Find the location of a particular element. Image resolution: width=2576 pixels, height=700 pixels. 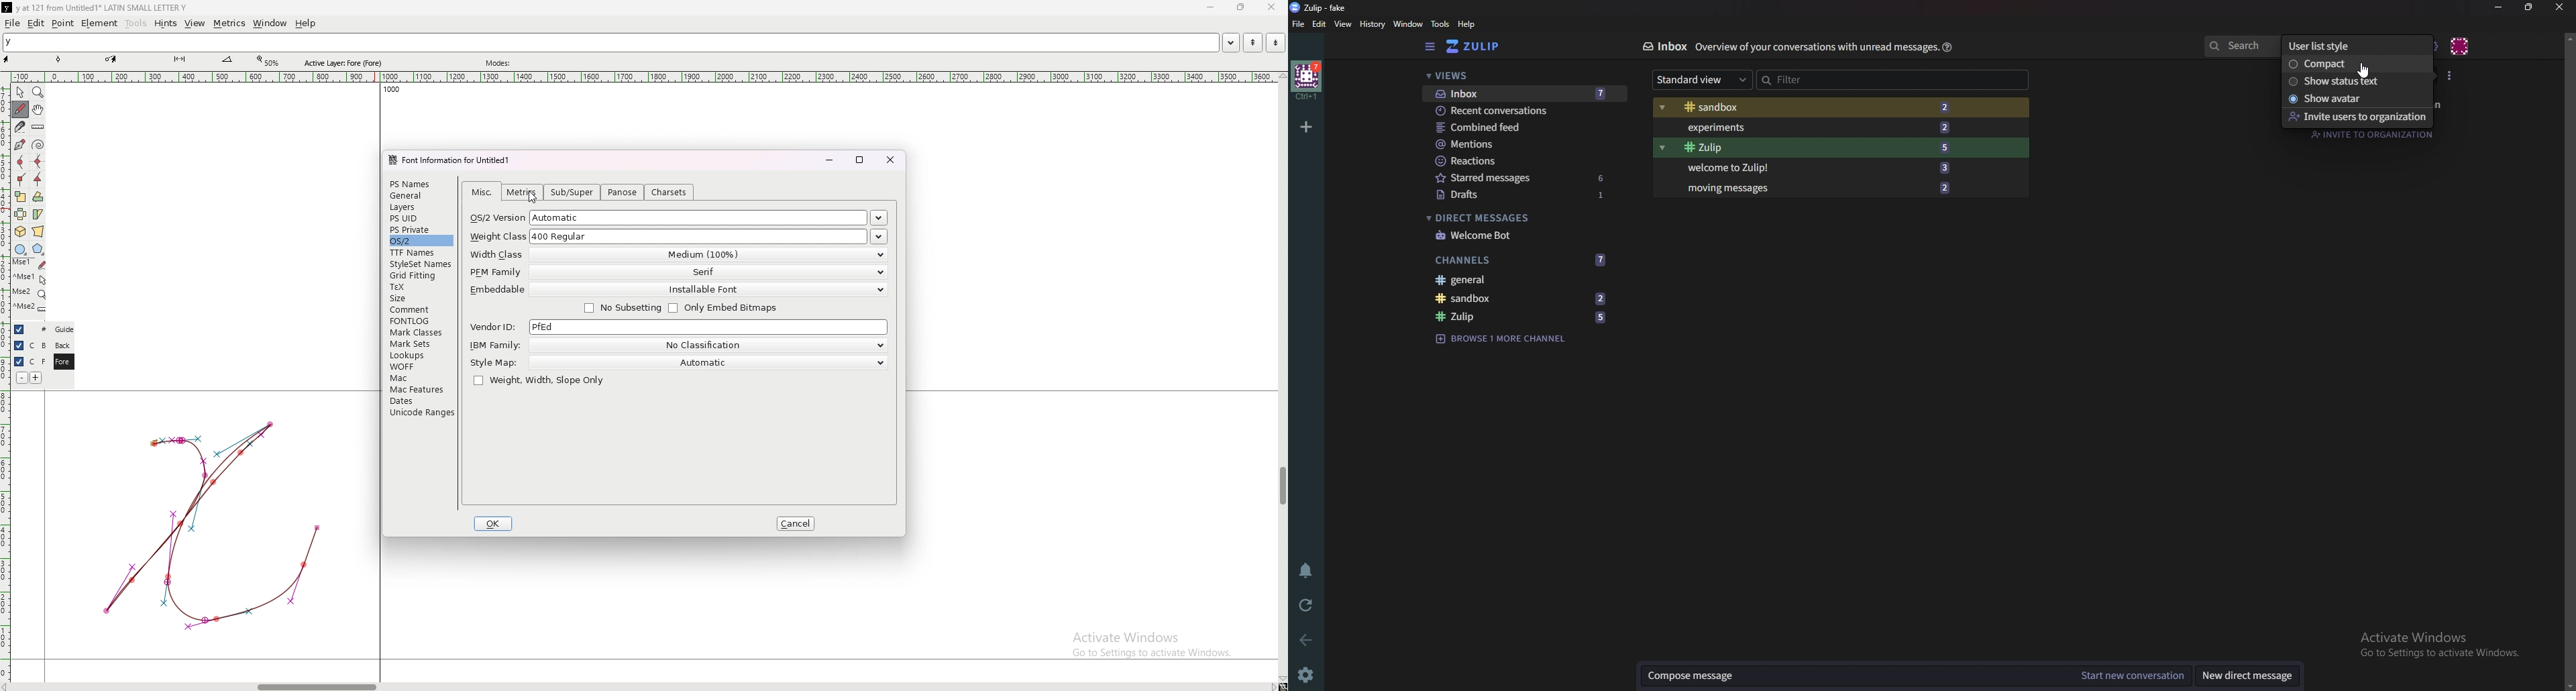

Filter is located at coordinates (1860, 80).